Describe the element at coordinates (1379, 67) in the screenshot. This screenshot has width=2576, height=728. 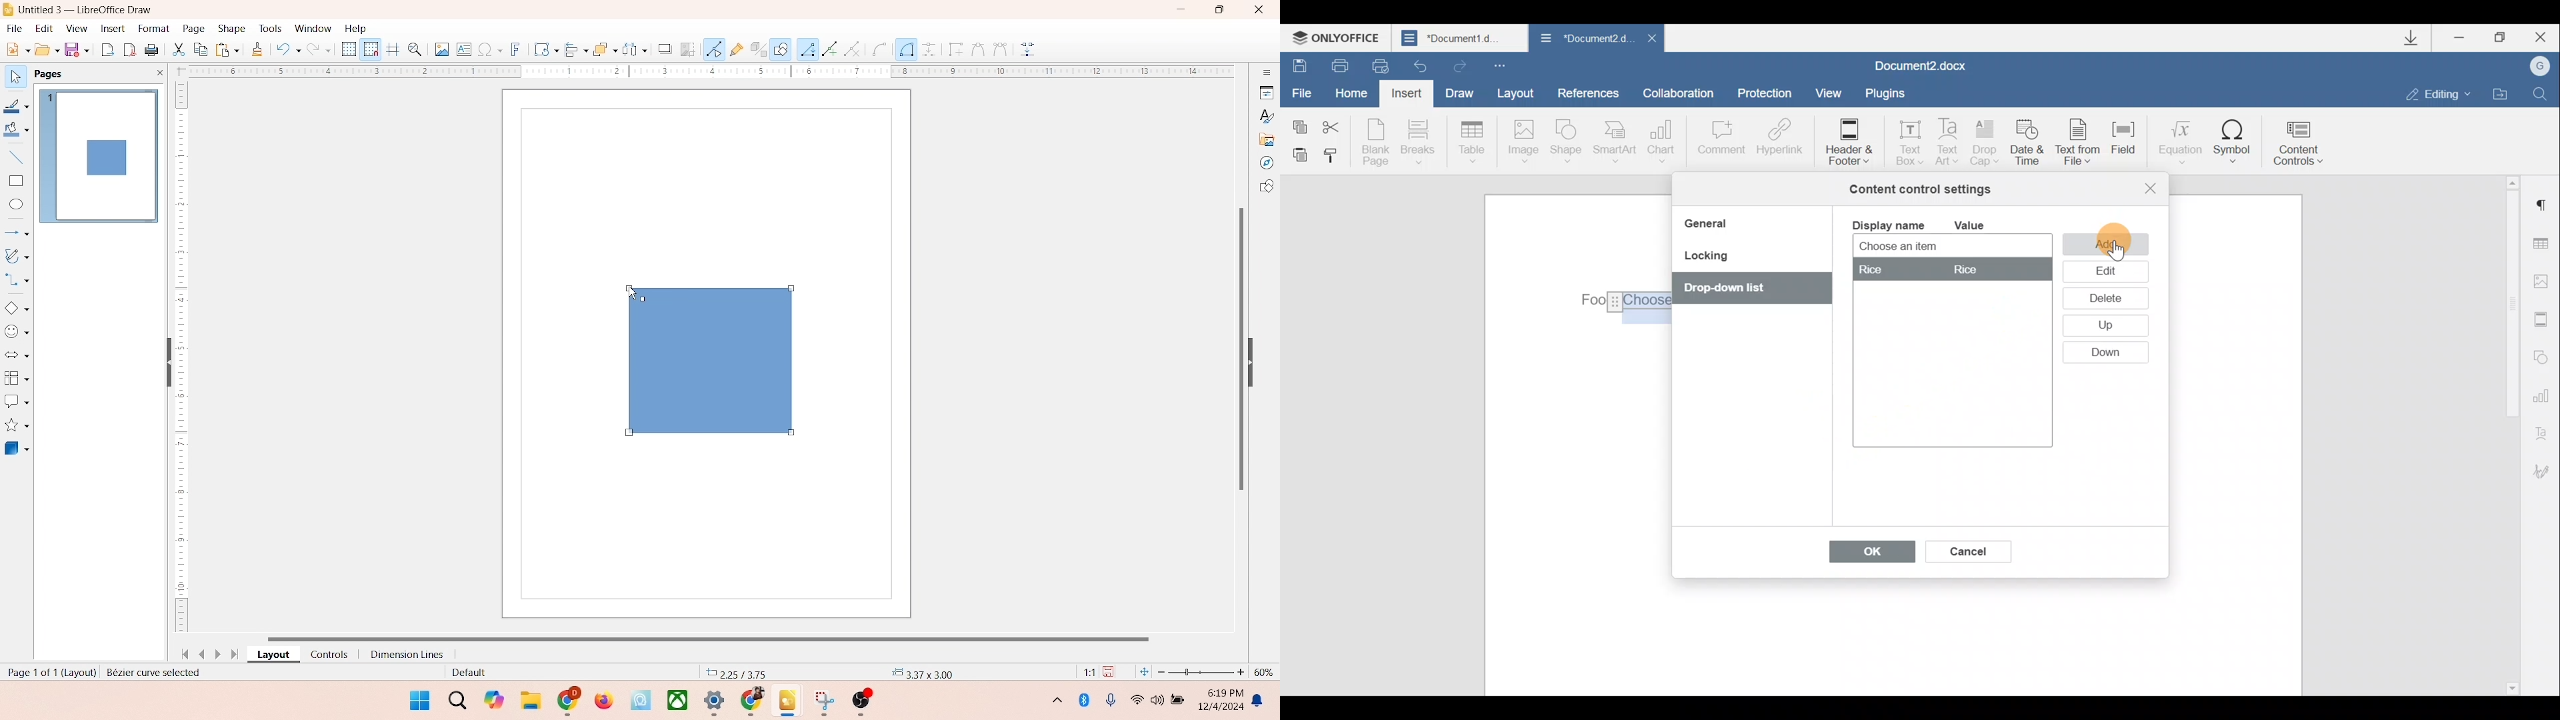
I see `Quick print` at that location.